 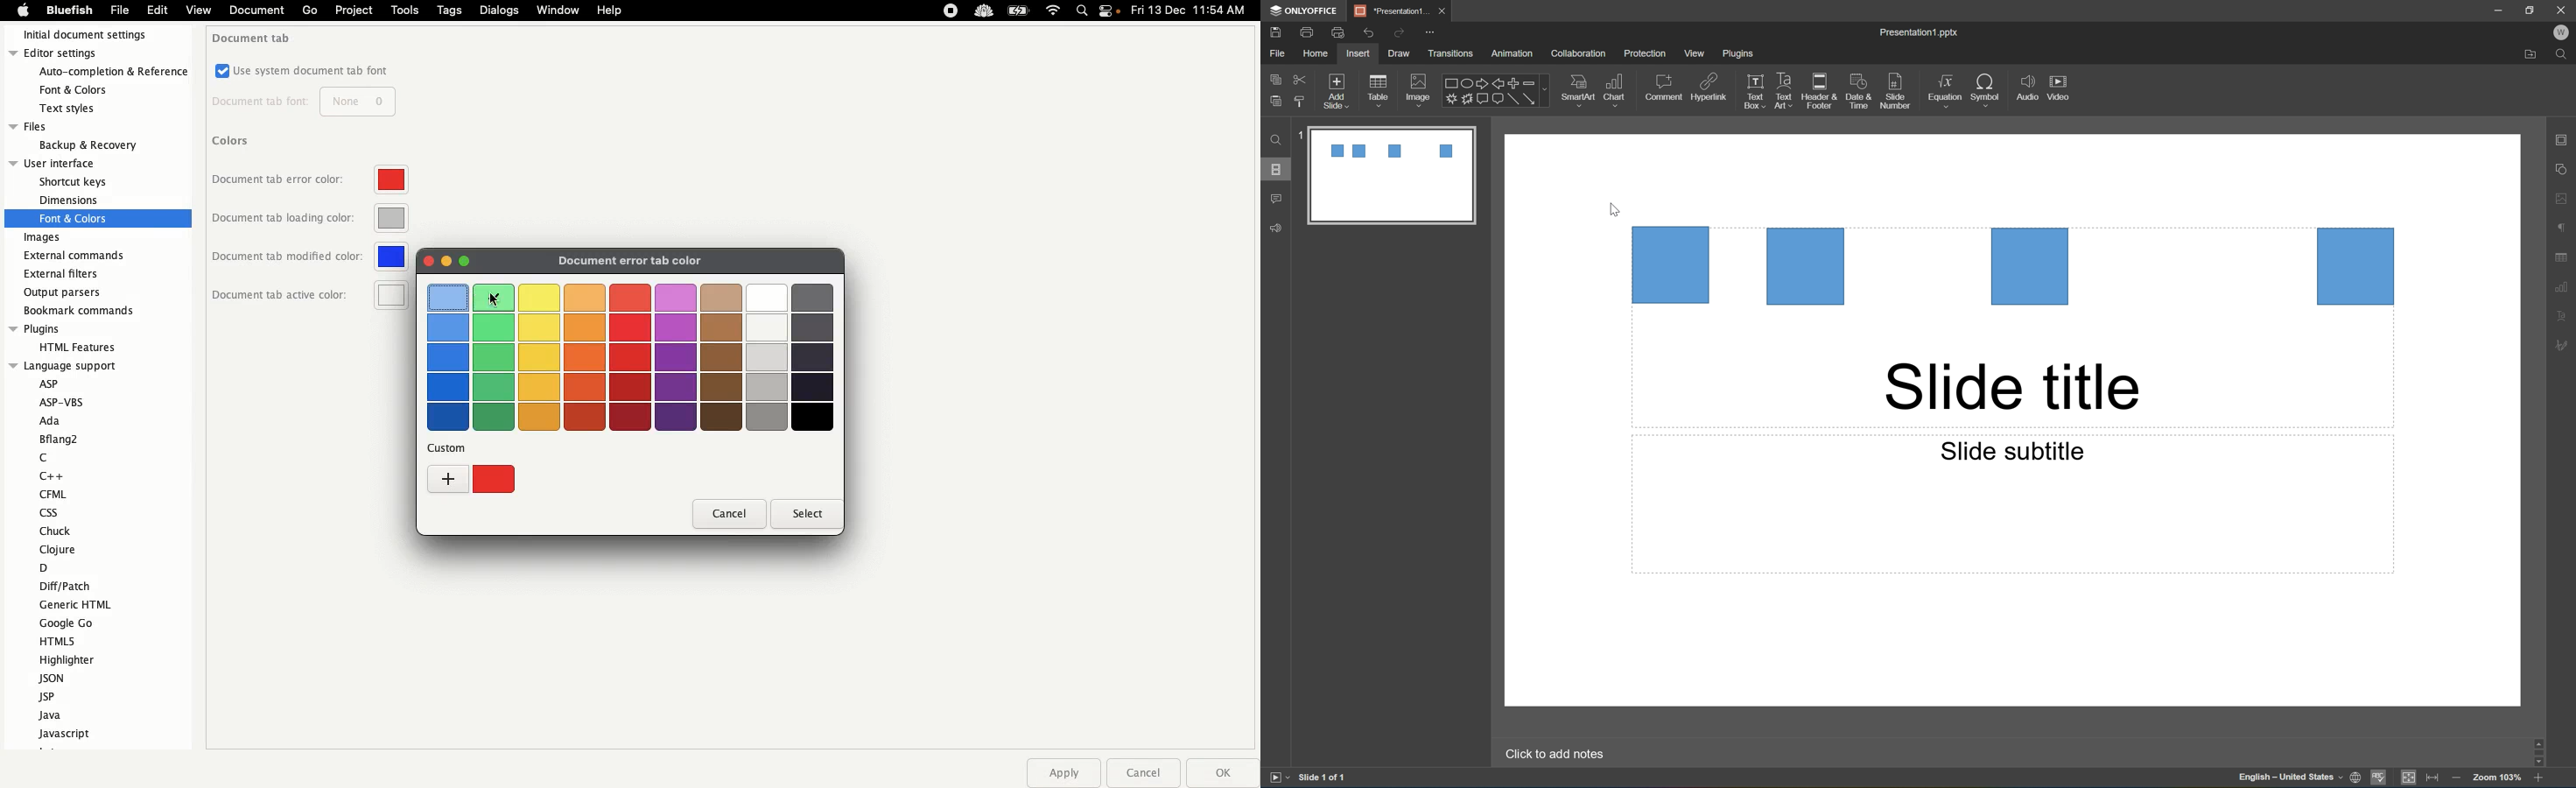 What do you see at coordinates (2533, 7) in the screenshot?
I see `restore down` at bounding box center [2533, 7].